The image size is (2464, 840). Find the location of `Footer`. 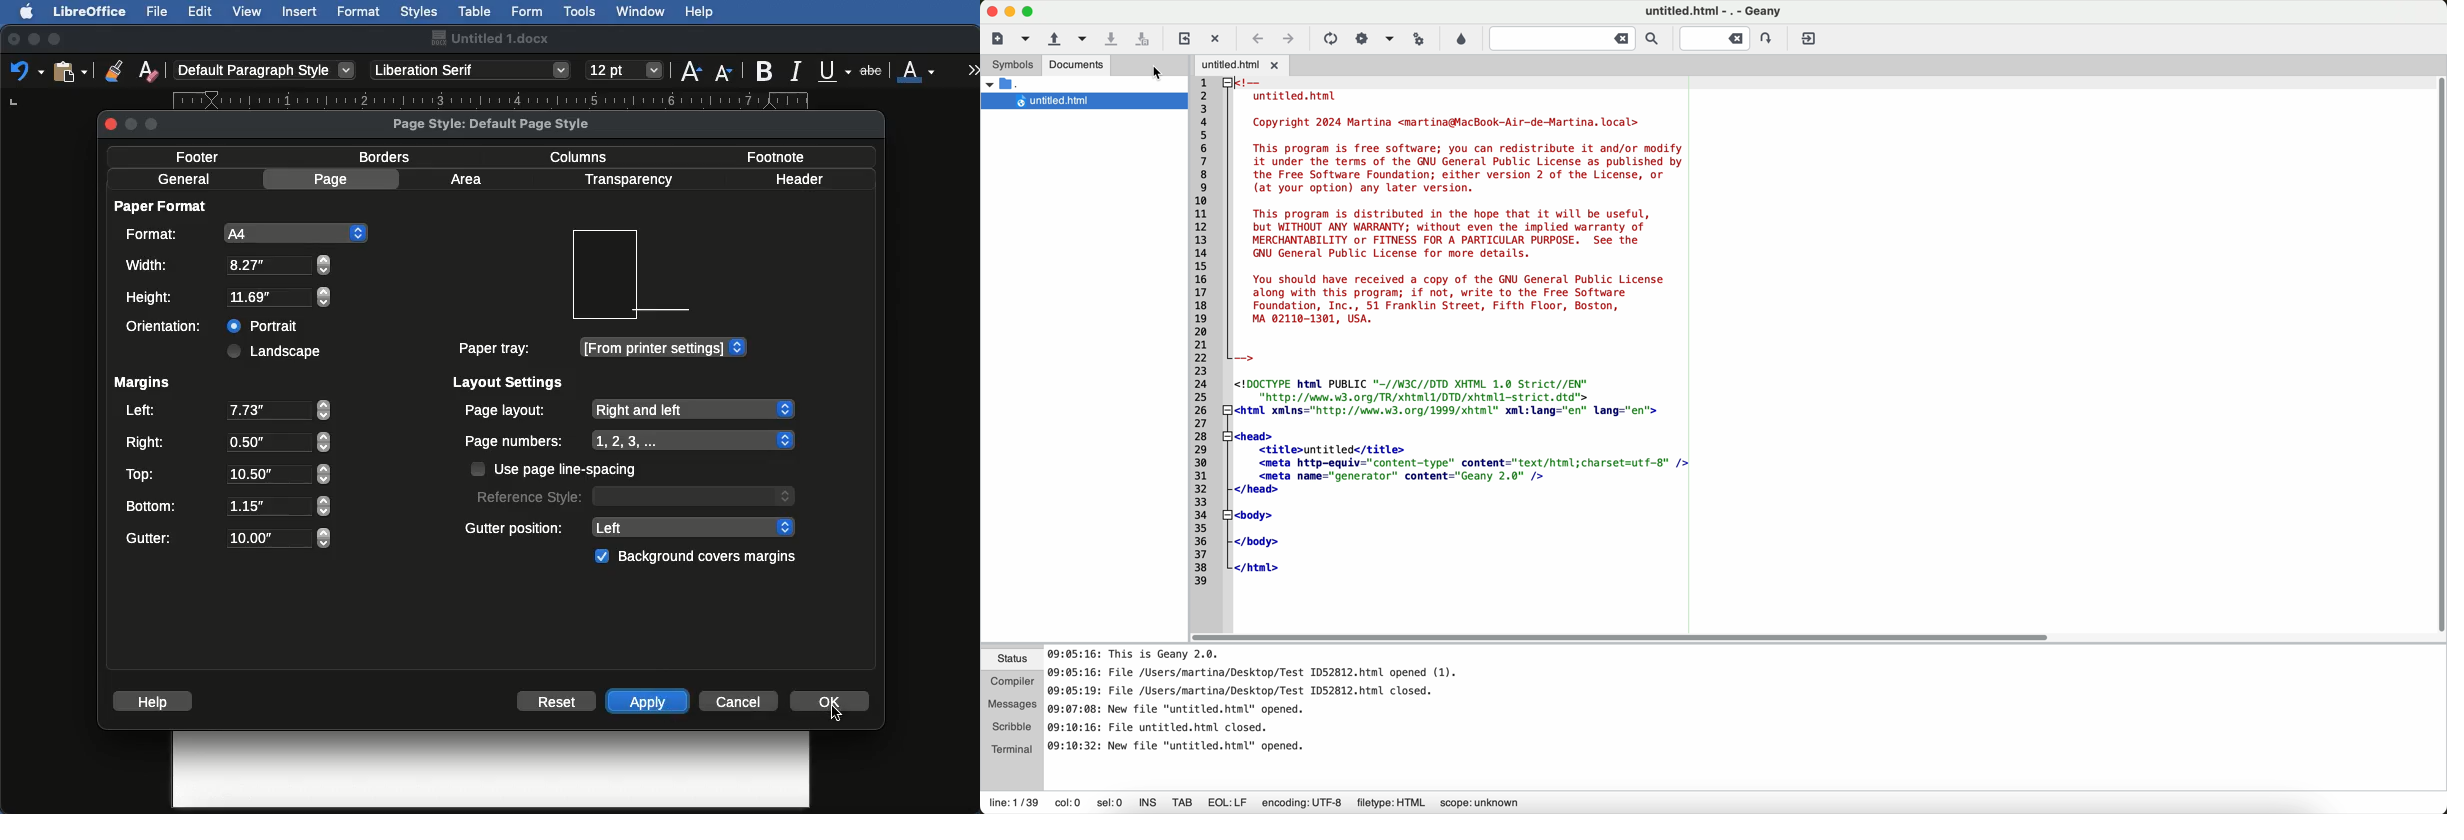

Footer is located at coordinates (204, 156).